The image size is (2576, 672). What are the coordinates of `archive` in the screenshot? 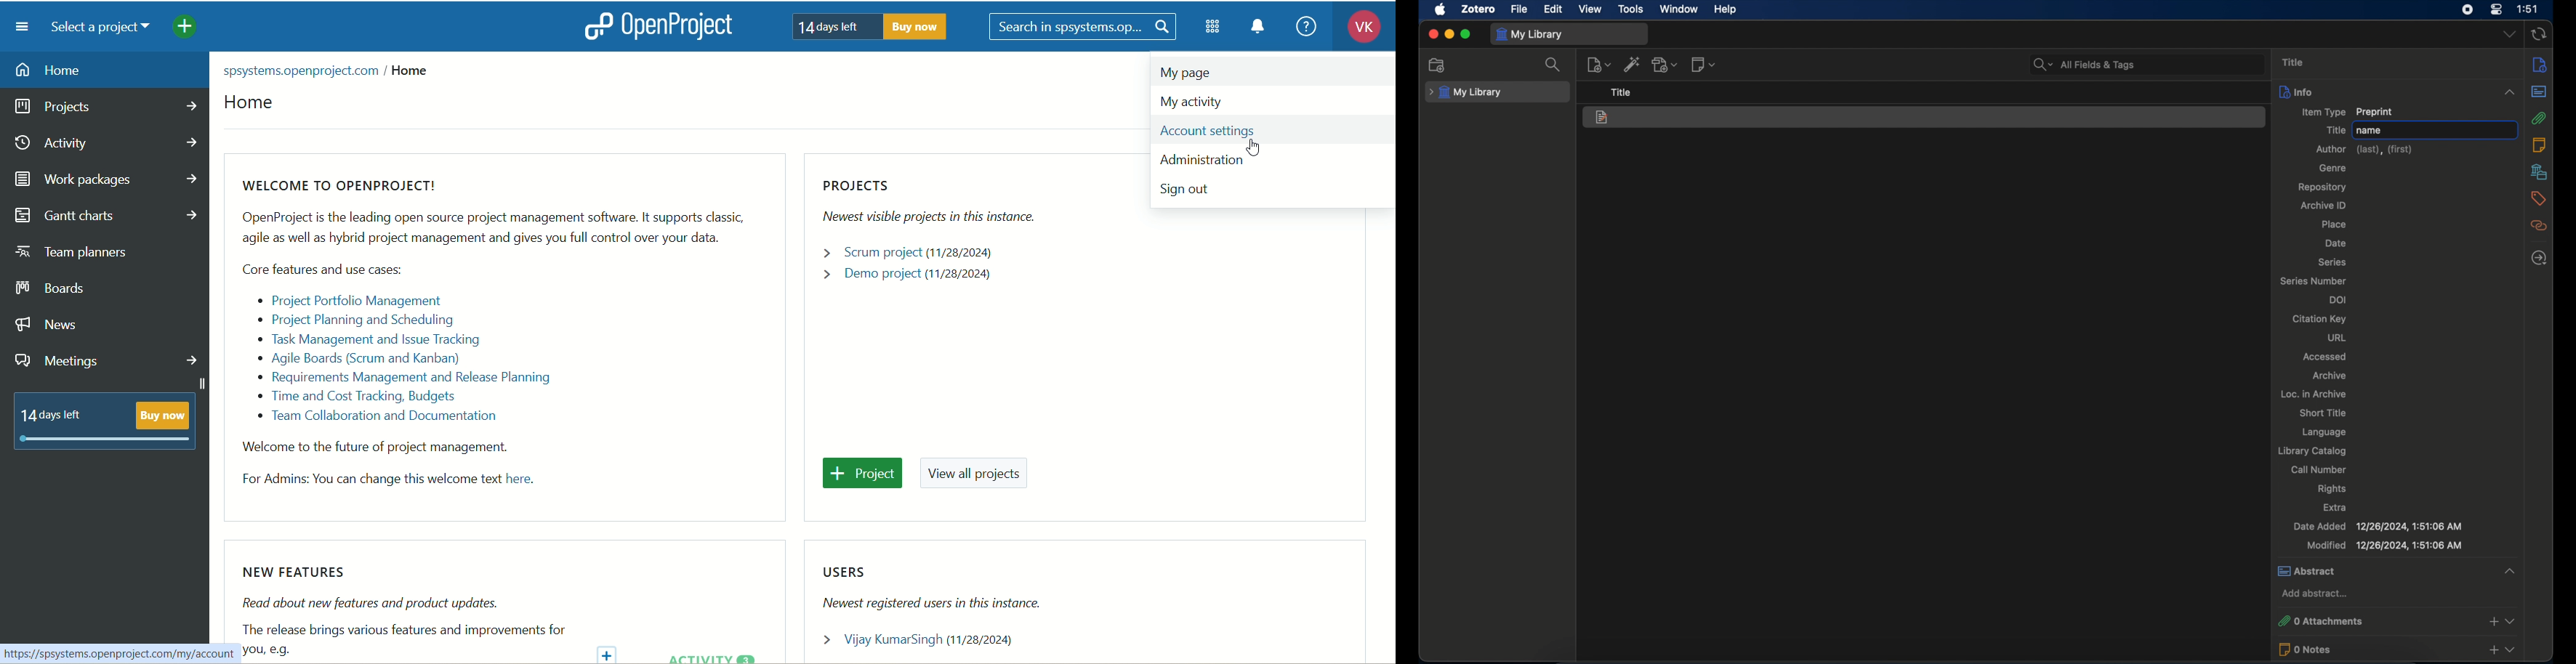 It's located at (2332, 376).